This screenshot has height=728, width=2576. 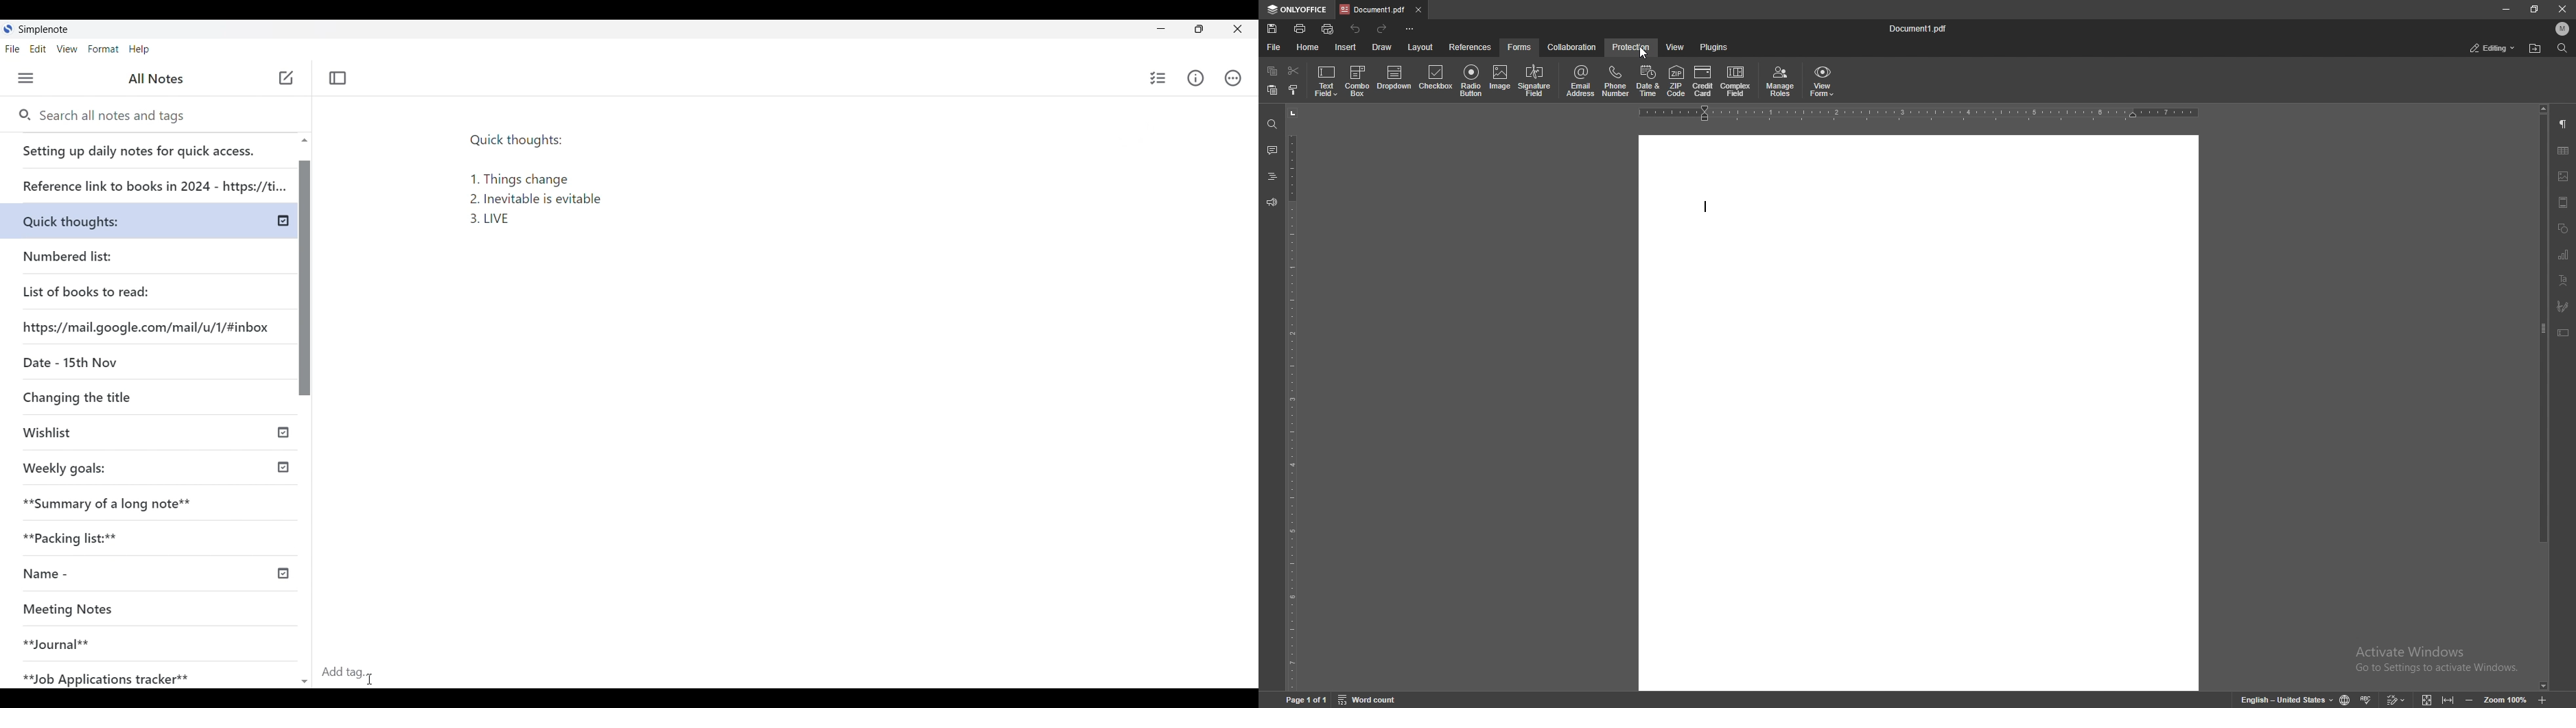 I want to click on All notes, so click(x=156, y=79).